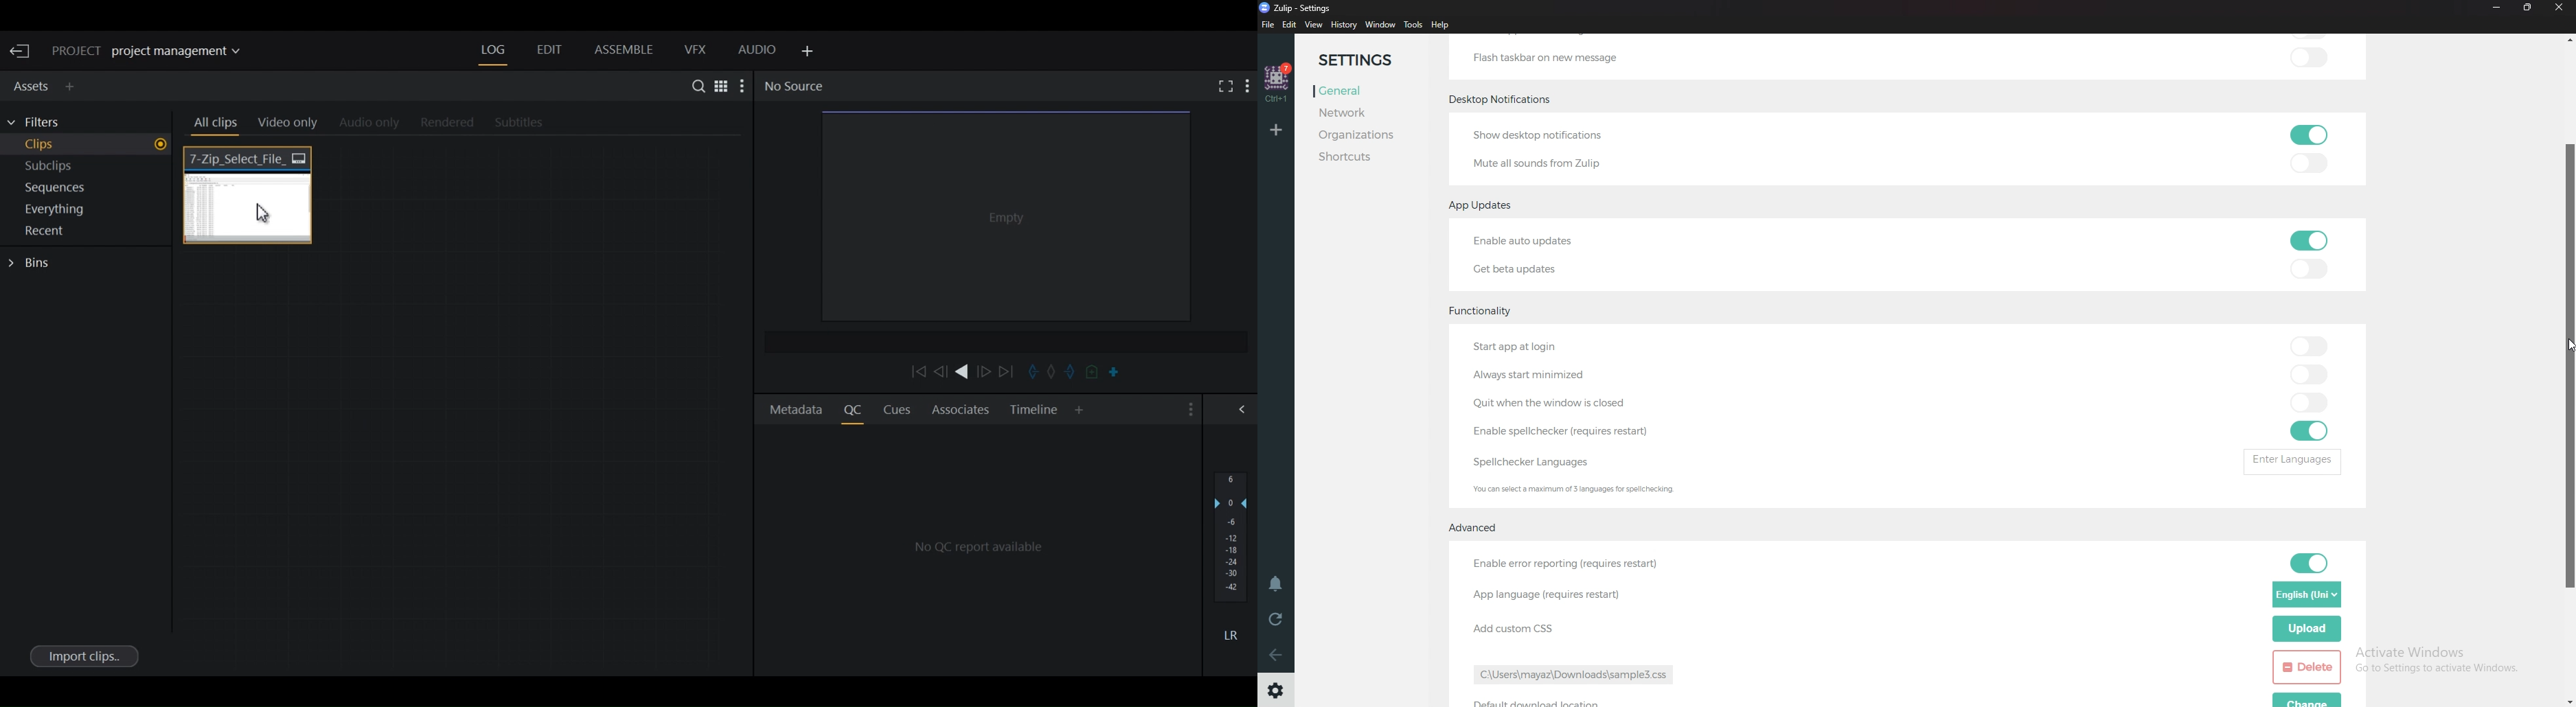  I want to click on view, so click(1314, 25).